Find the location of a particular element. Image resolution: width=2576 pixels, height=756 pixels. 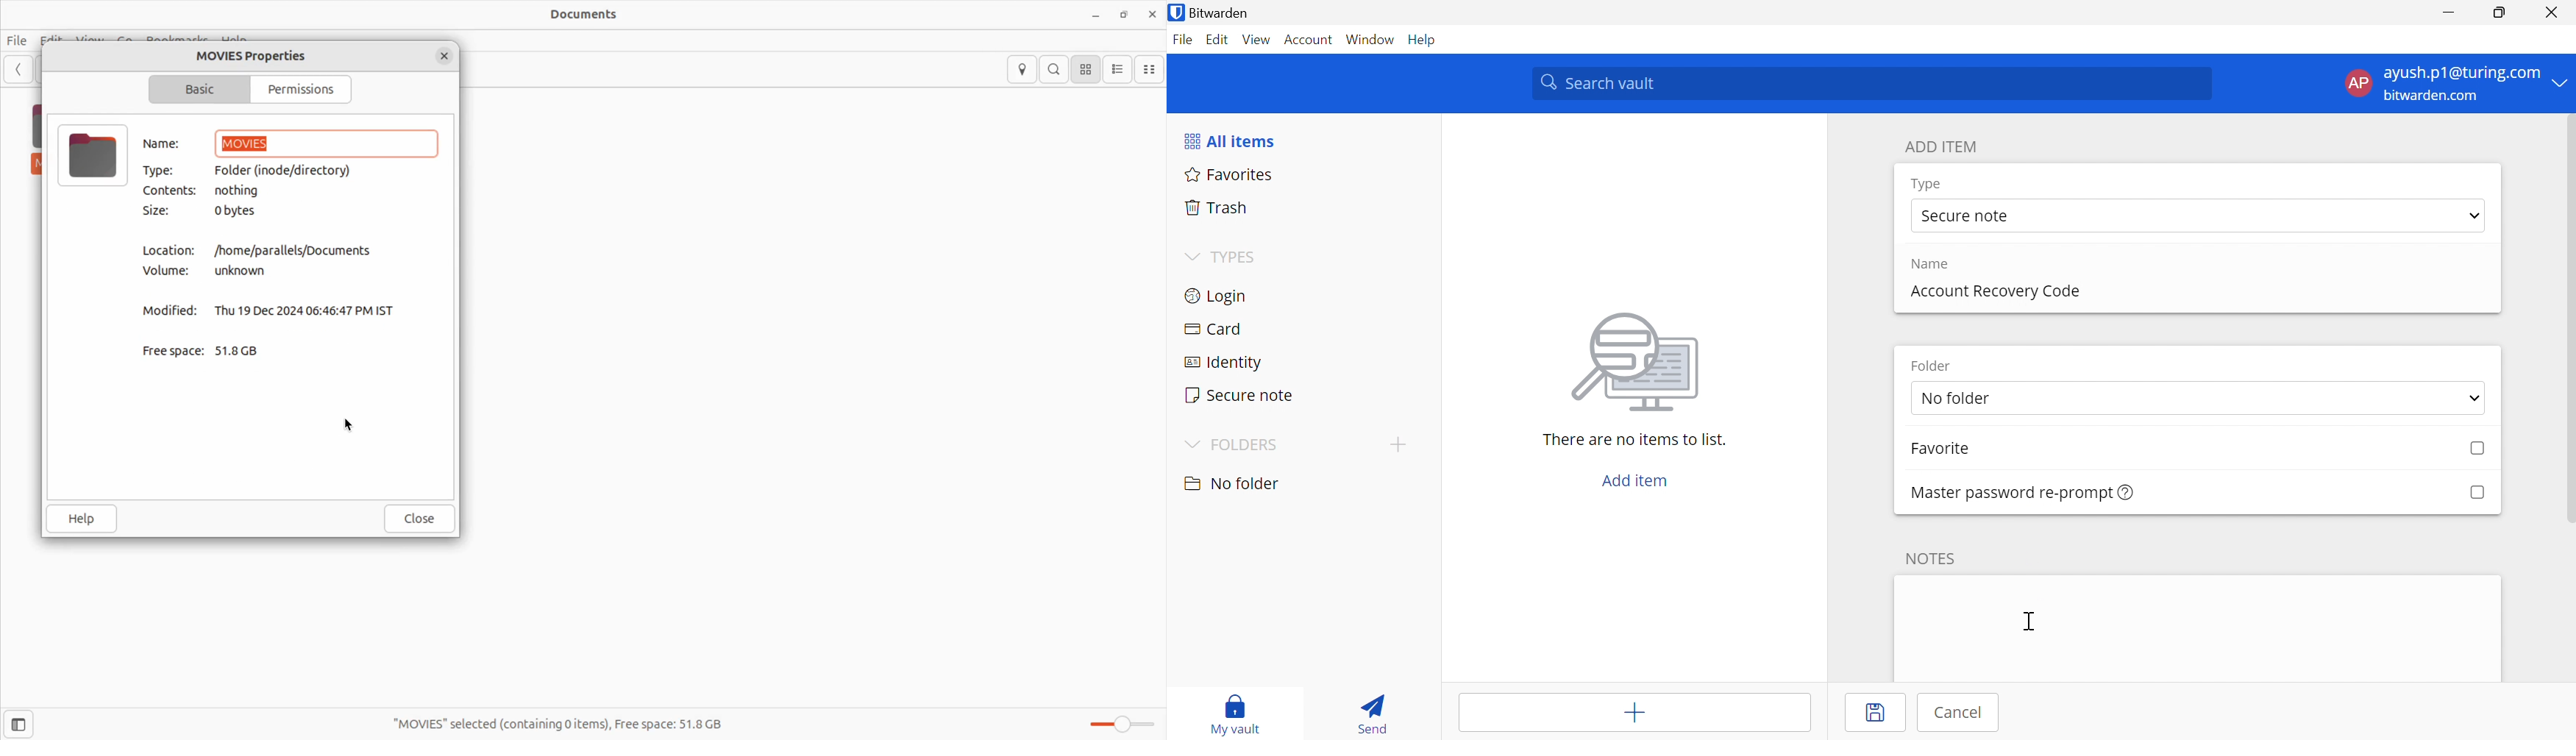

close is located at coordinates (1150, 14).